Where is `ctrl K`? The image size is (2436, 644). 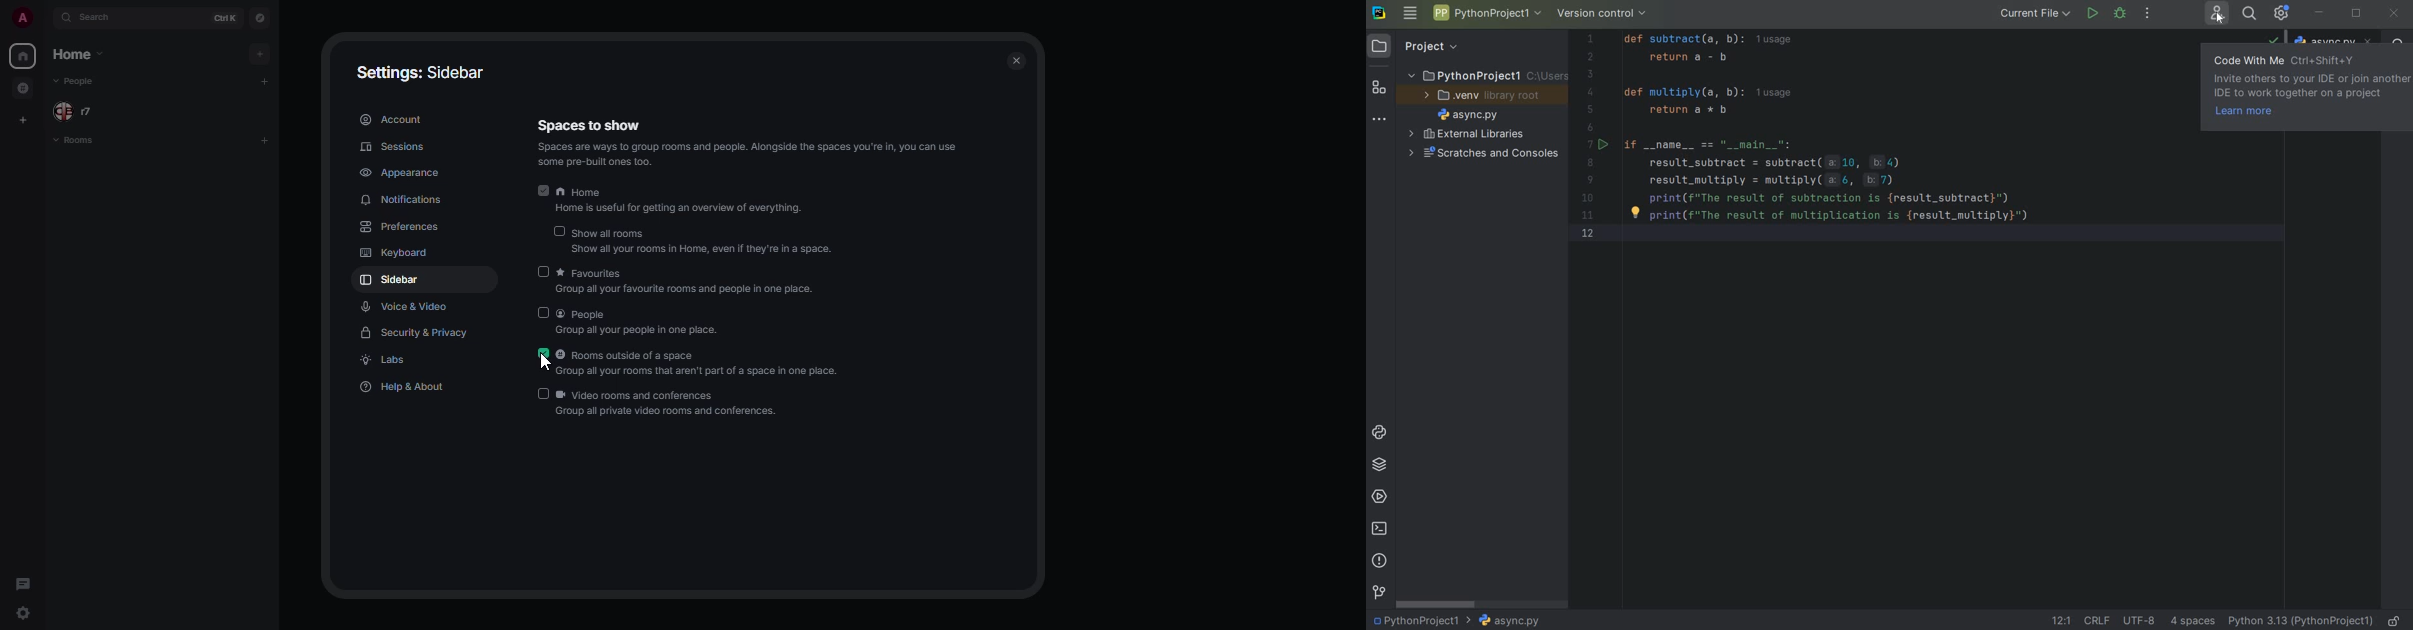
ctrl K is located at coordinates (222, 18).